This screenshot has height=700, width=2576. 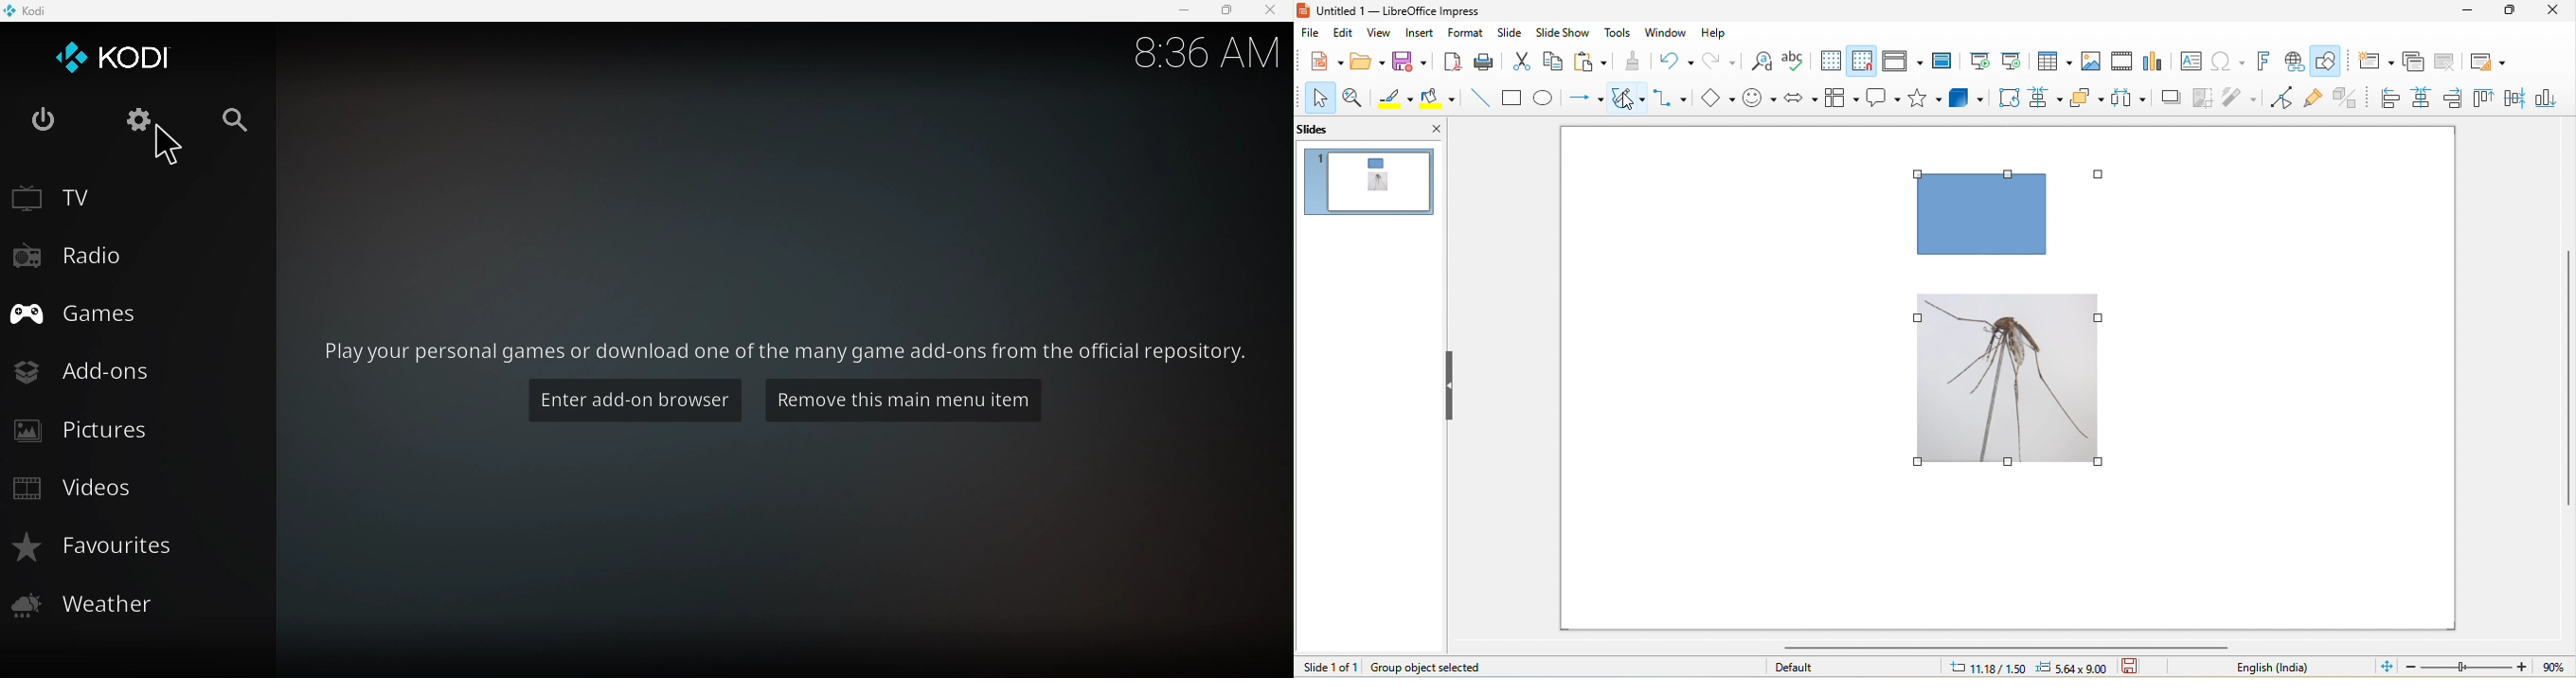 I want to click on flowchart, so click(x=1843, y=100).